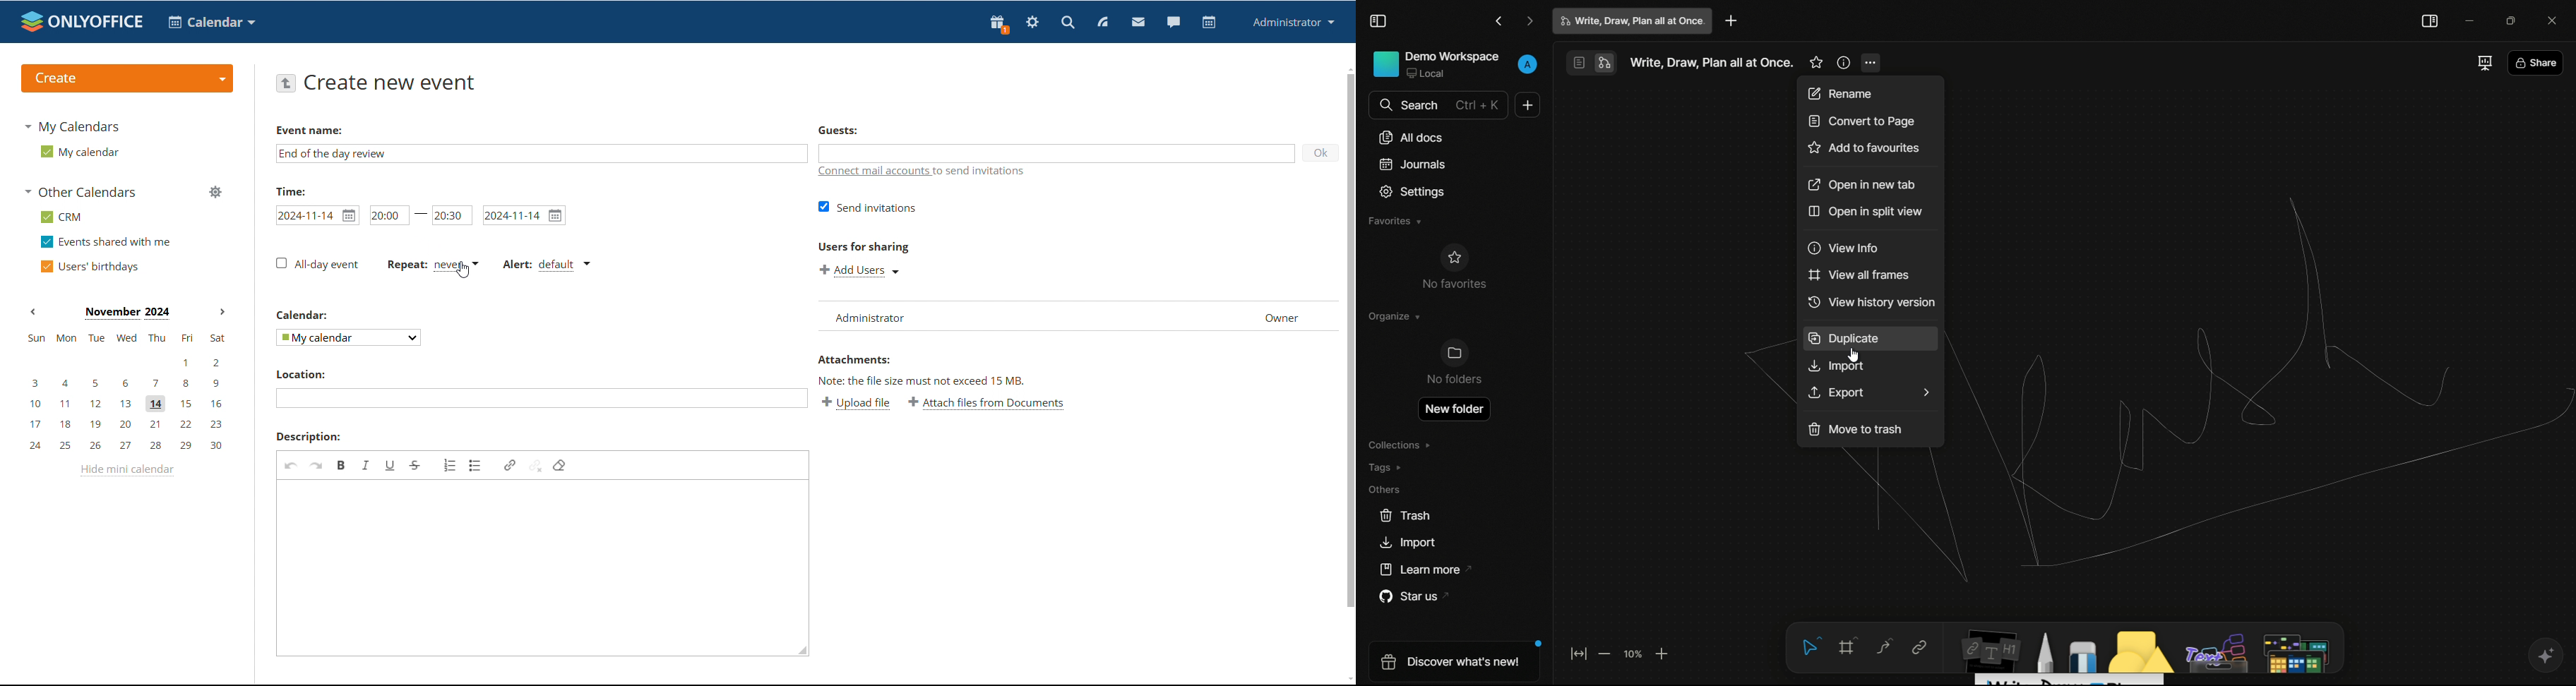 This screenshot has width=2576, height=700. What do you see at coordinates (998, 24) in the screenshot?
I see `present` at bounding box center [998, 24].